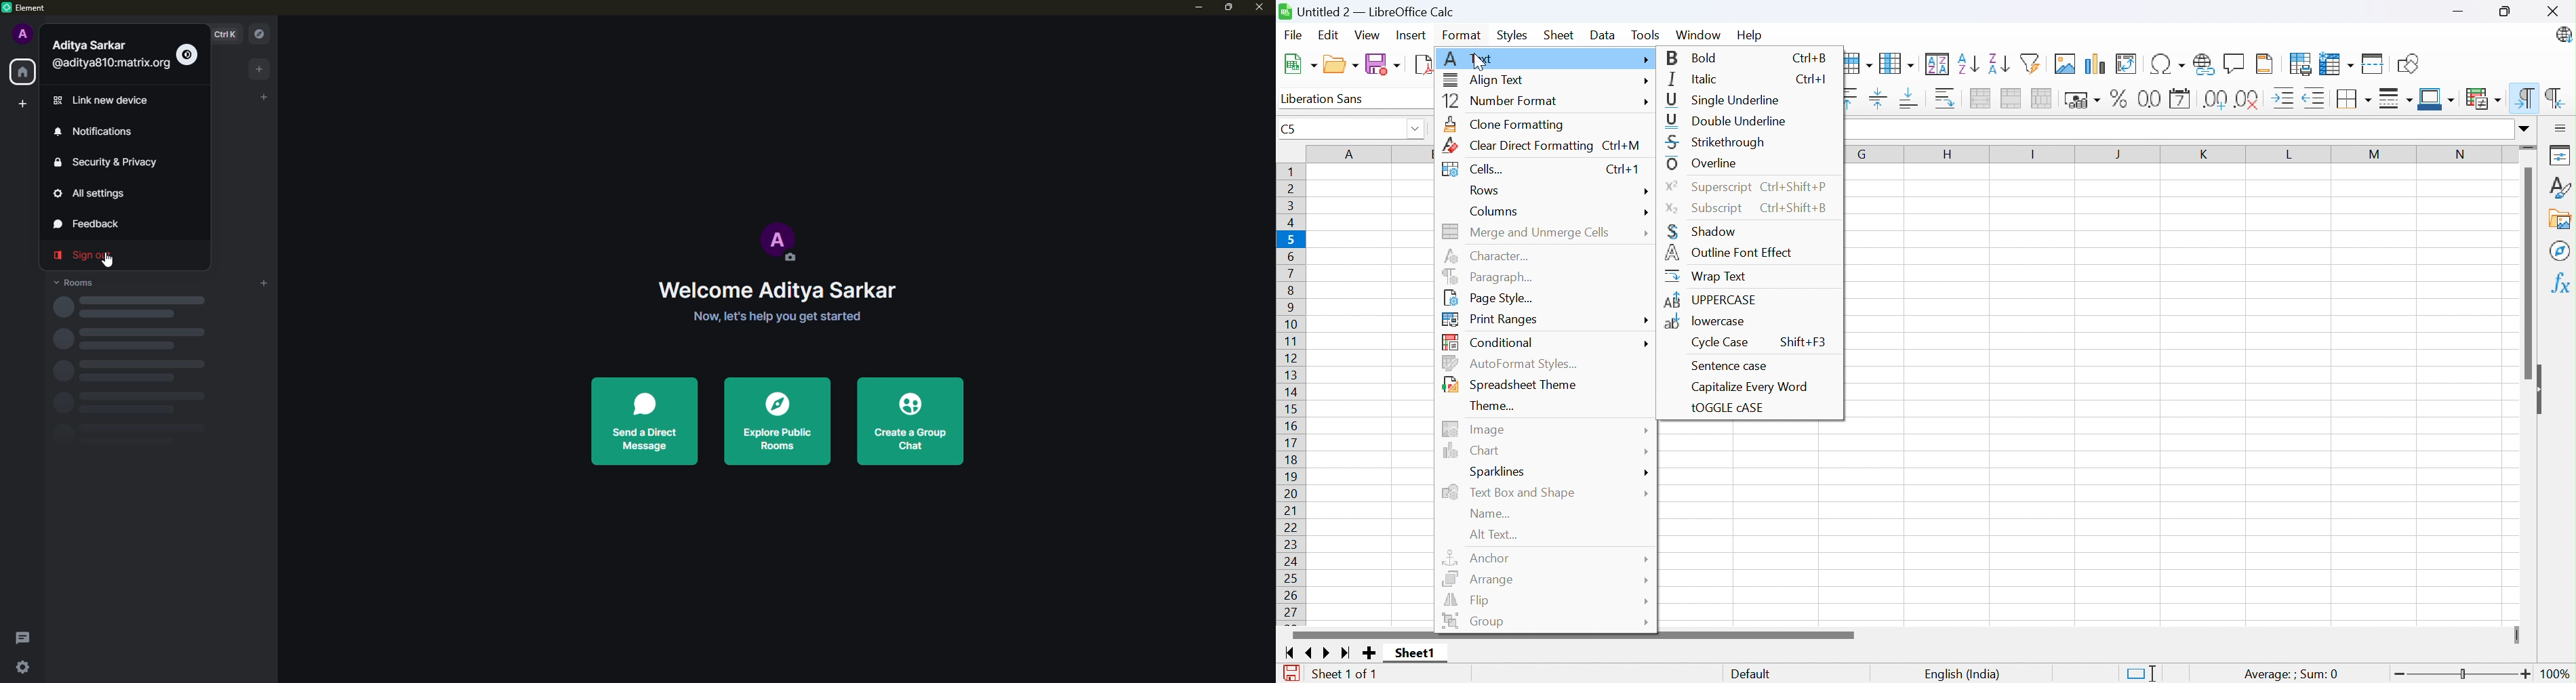  I want to click on profile, so click(25, 37).